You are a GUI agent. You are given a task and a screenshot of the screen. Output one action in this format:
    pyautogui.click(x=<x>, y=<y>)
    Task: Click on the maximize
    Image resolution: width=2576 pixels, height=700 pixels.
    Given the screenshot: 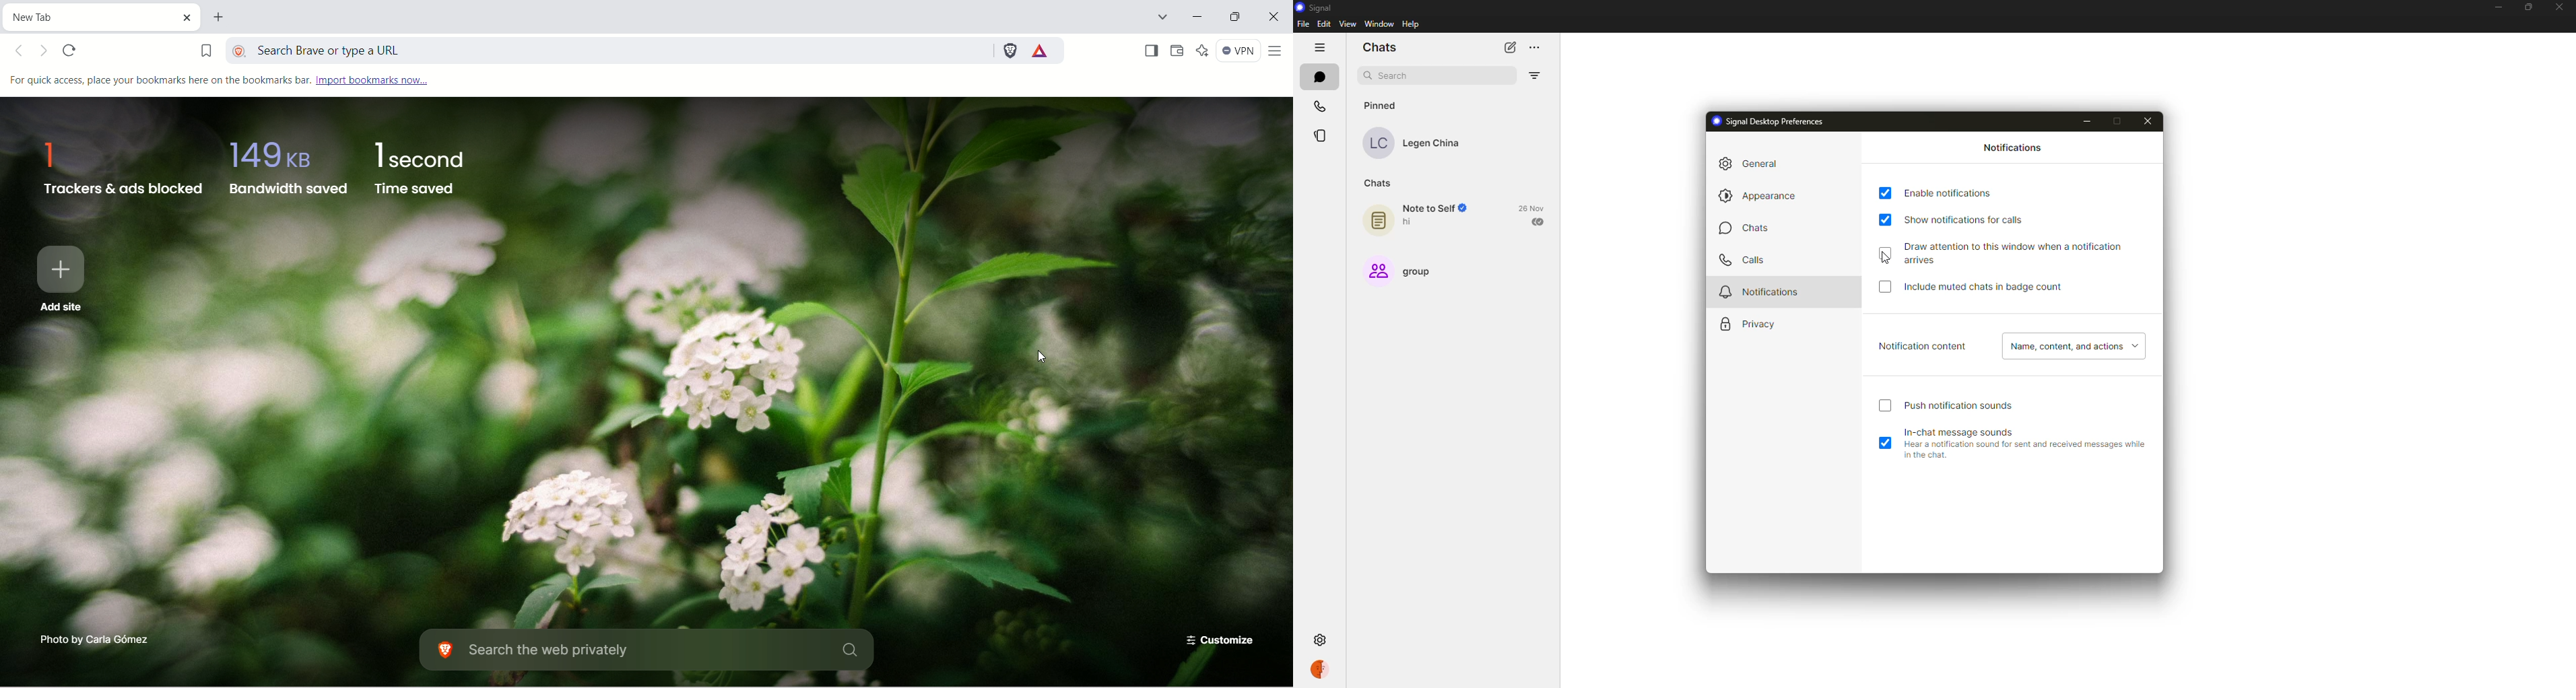 What is the action you would take?
    pyautogui.click(x=2120, y=120)
    